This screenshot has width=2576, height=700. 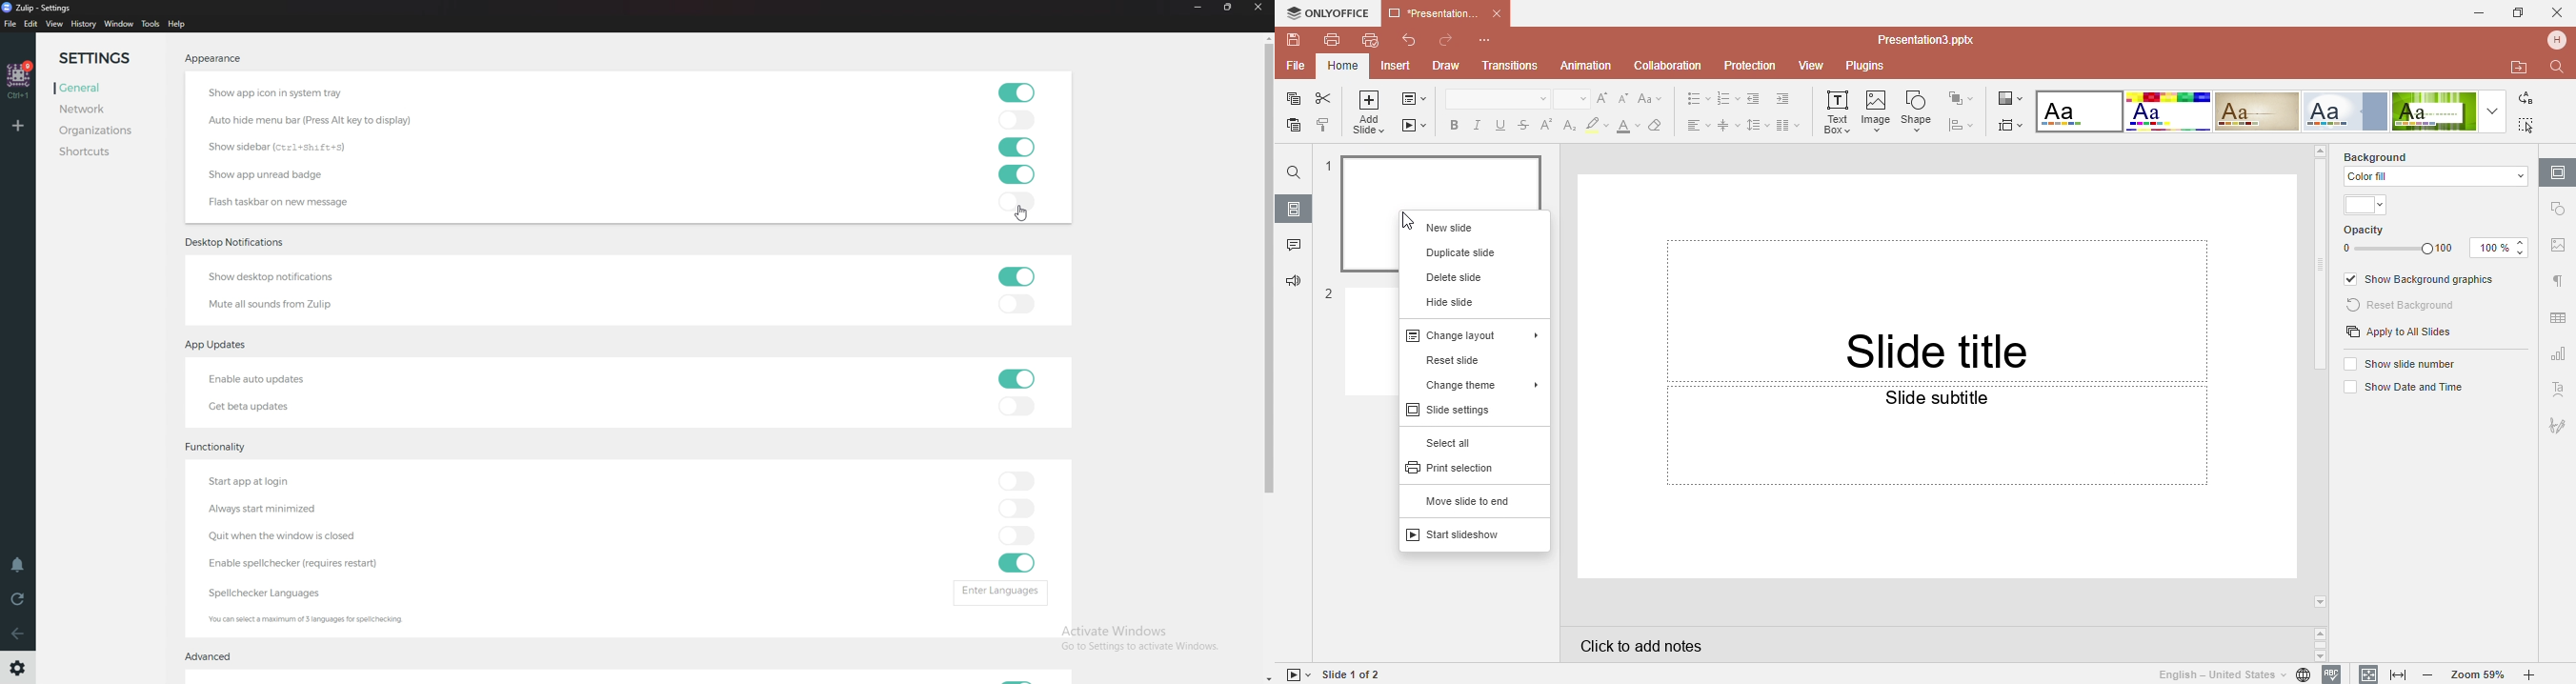 What do you see at coordinates (1659, 124) in the screenshot?
I see `Clear style` at bounding box center [1659, 124].